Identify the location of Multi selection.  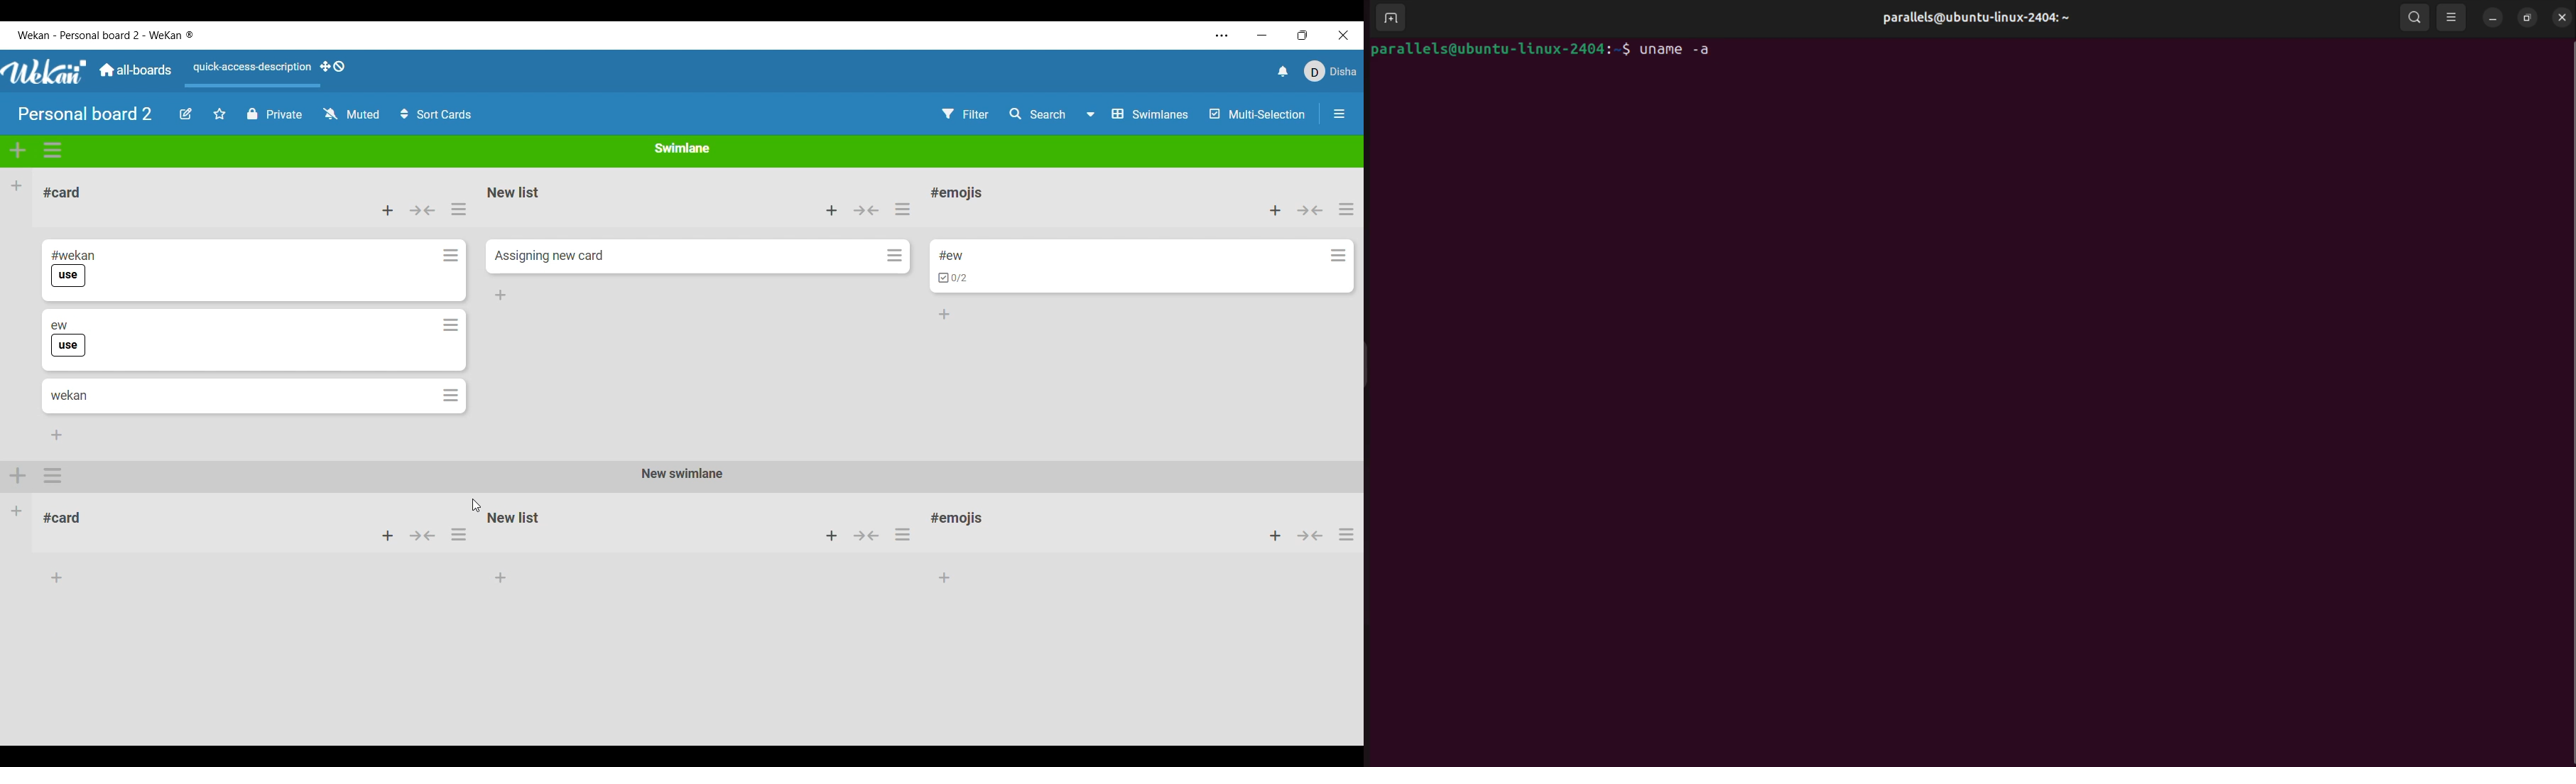
(1258, 114).